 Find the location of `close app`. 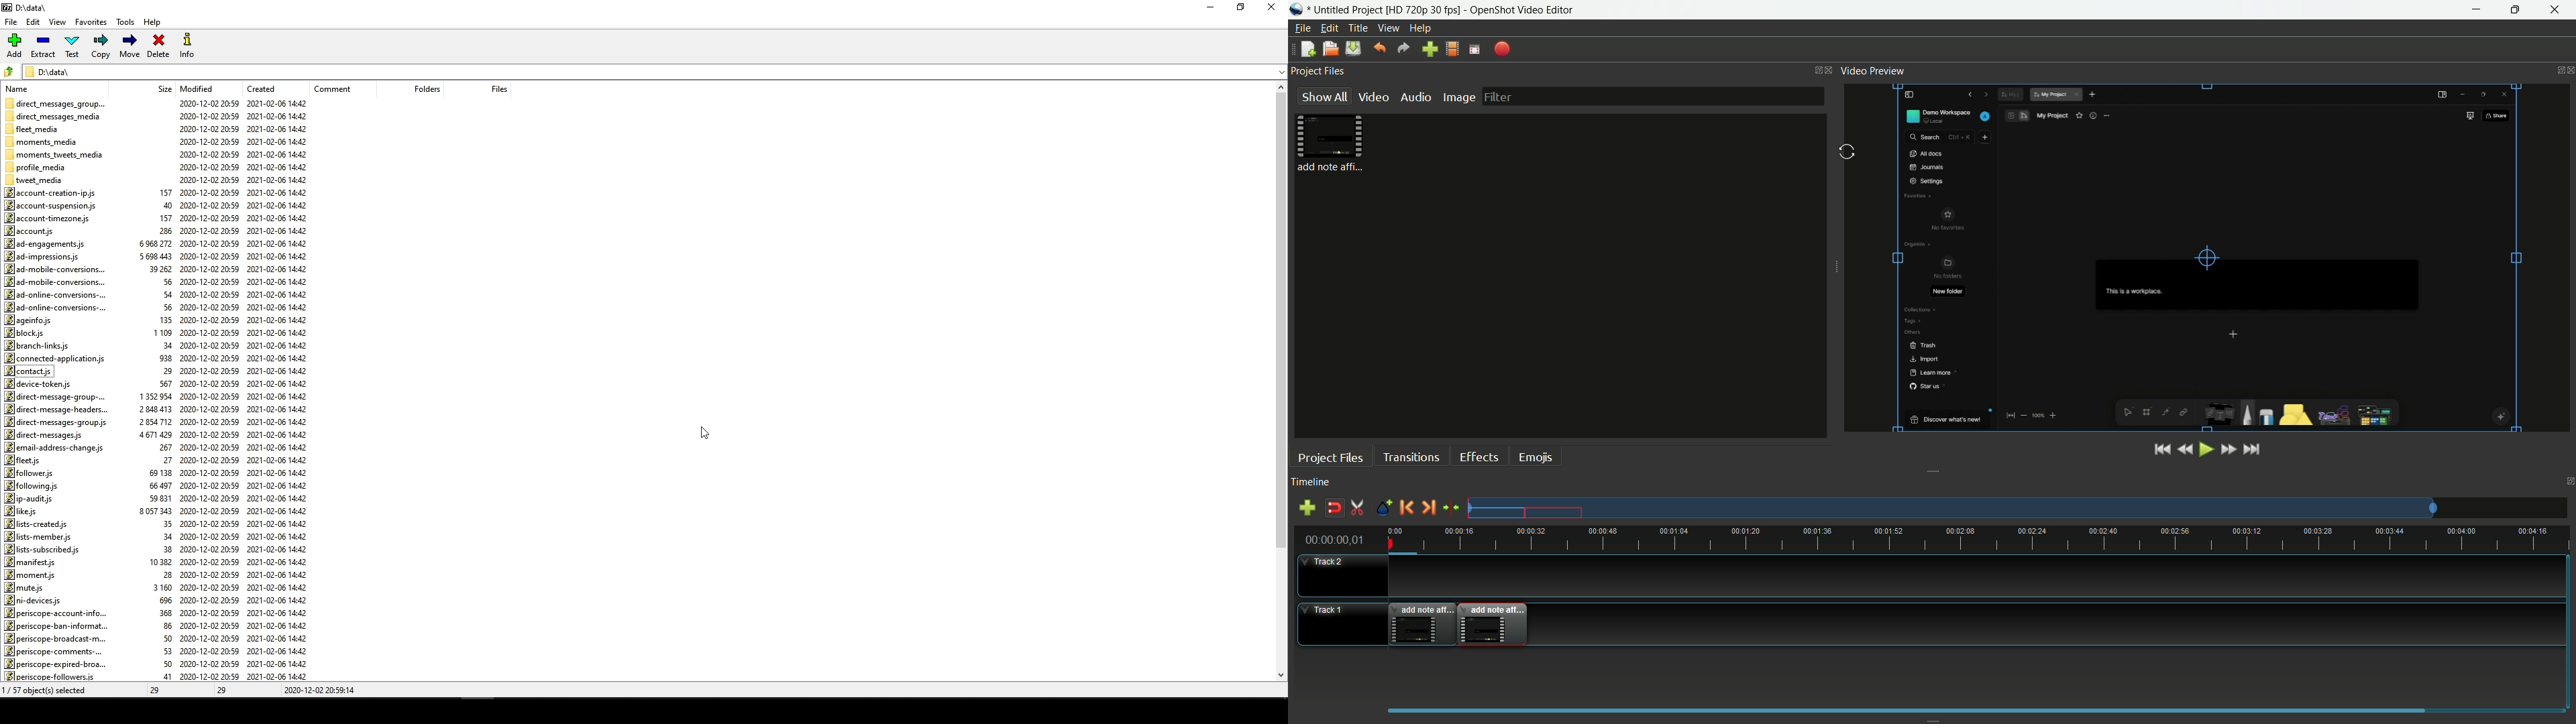

close app is located at coordinates (2557, 10).